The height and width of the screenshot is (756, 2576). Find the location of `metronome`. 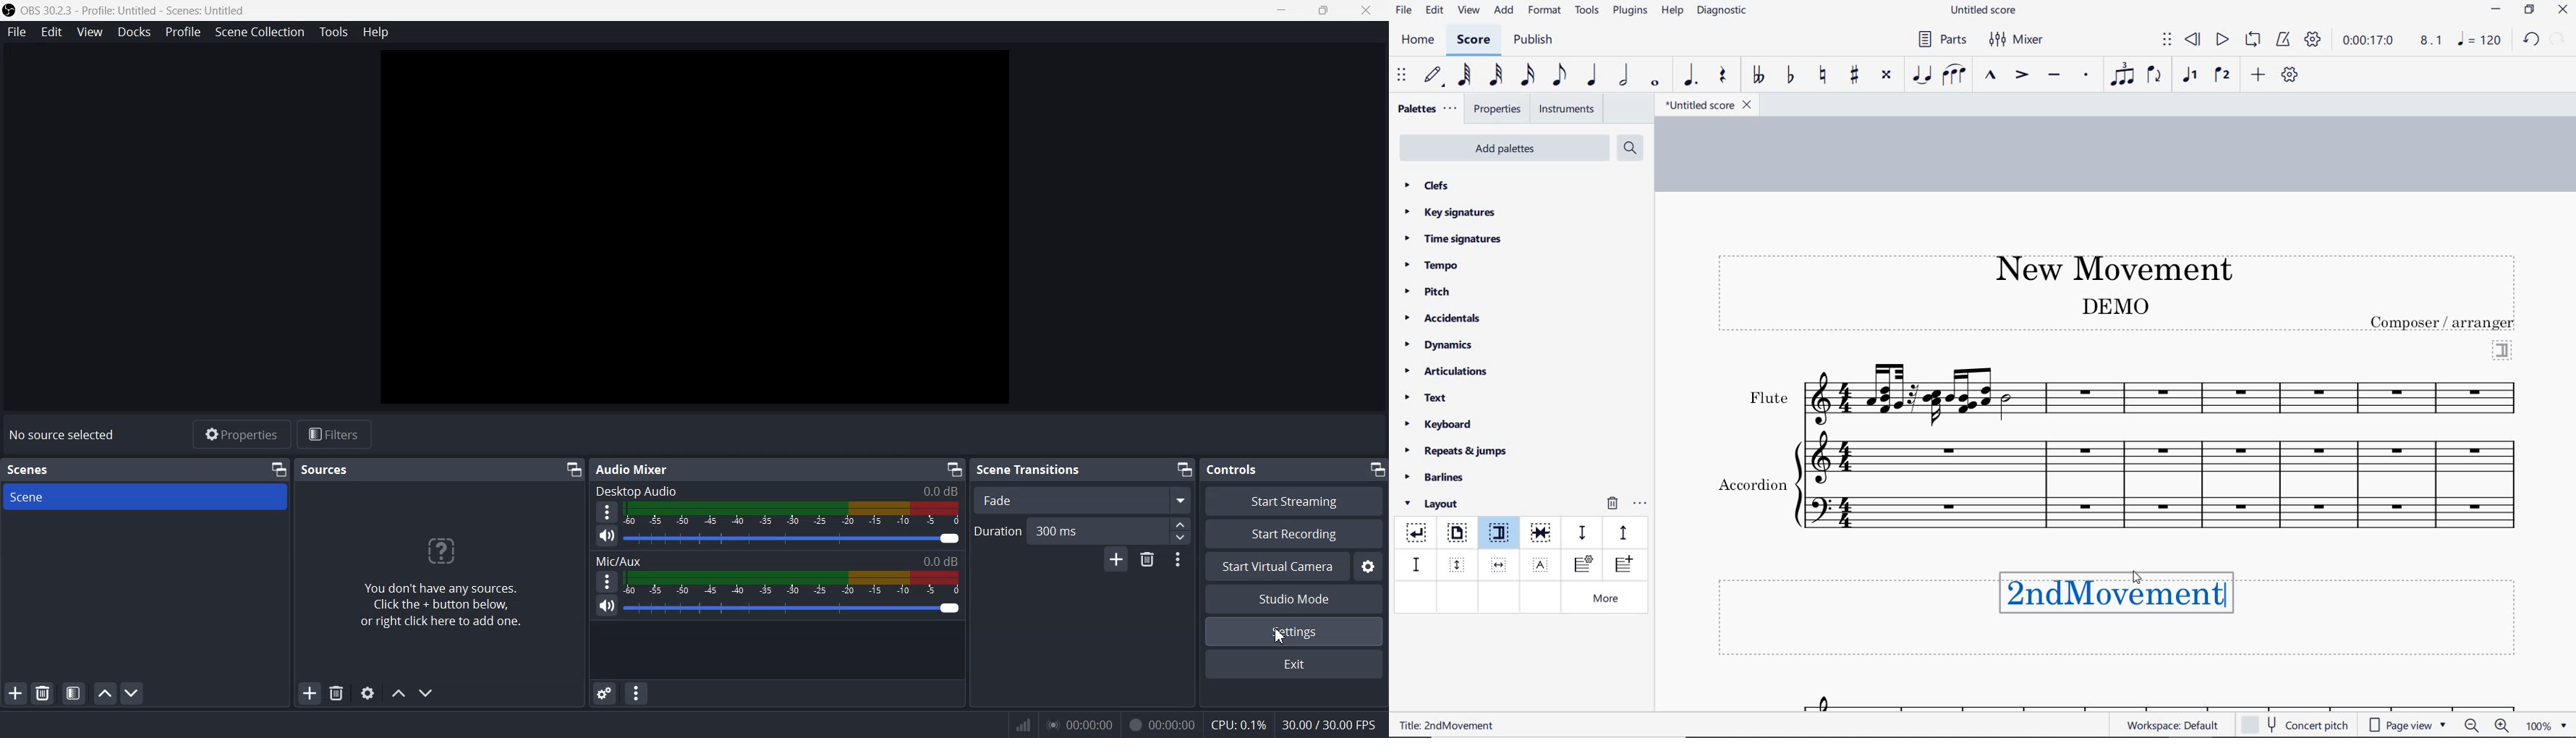

metronome is located at coordinates (2282, 40).